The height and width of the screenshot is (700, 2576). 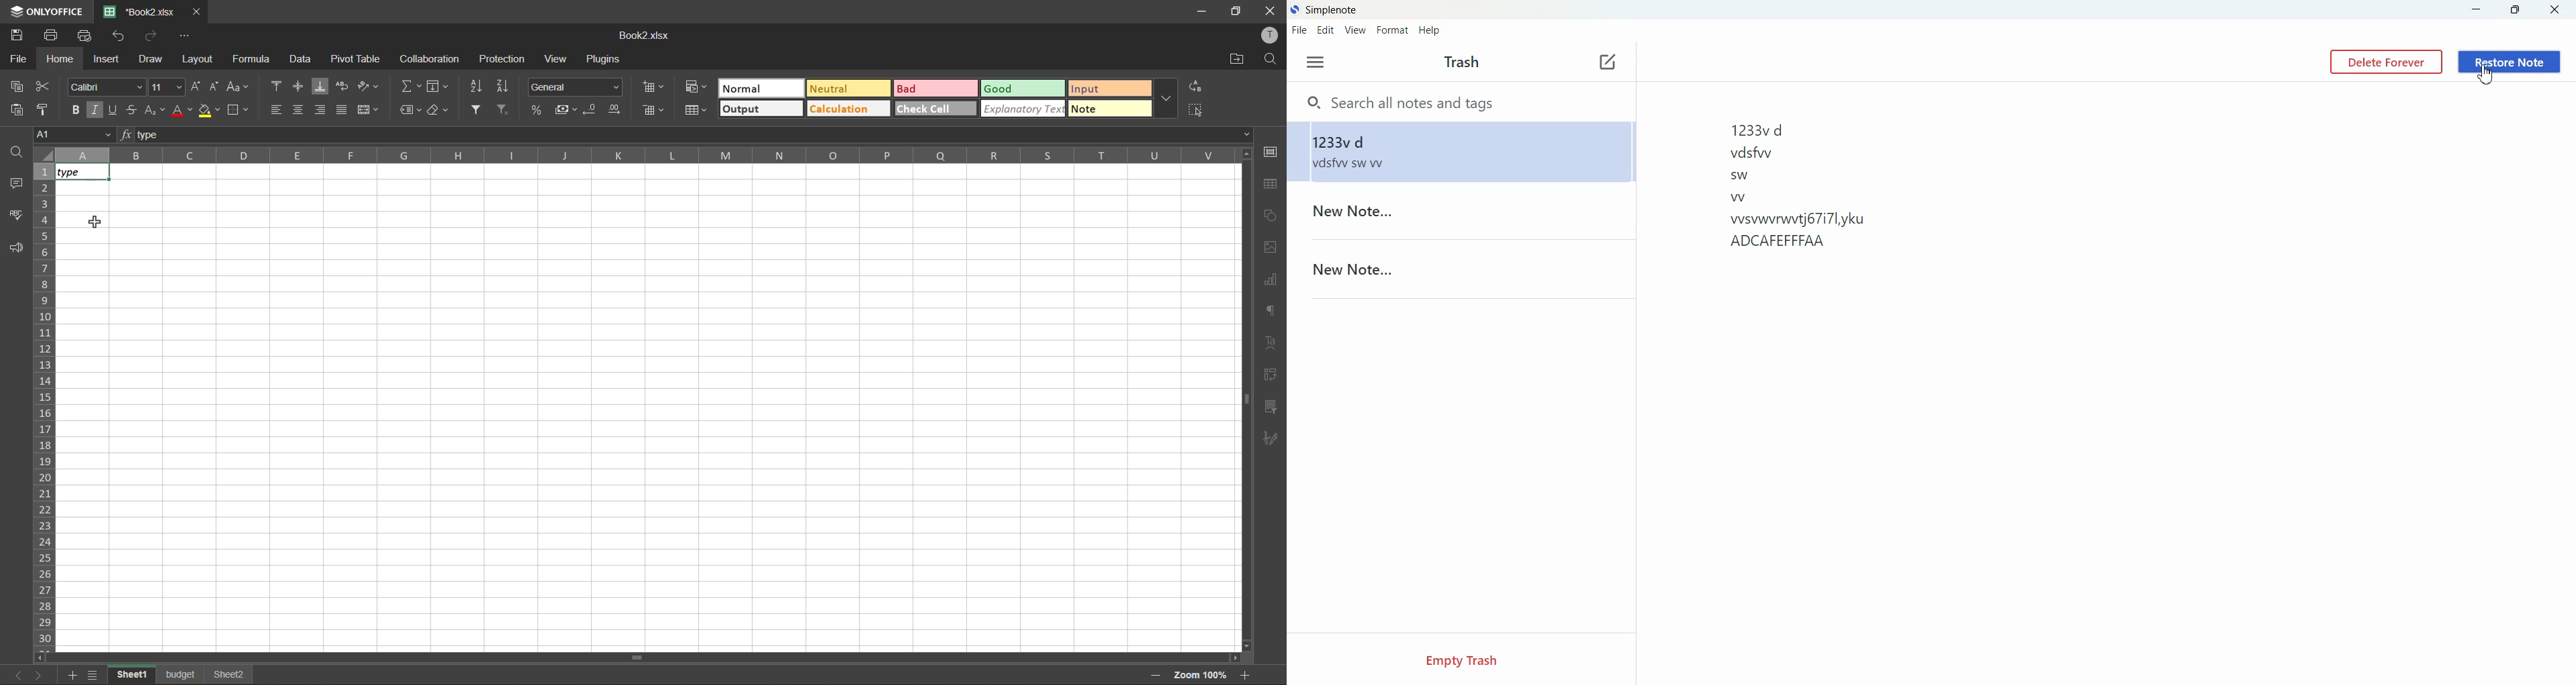 What do you see at coordinates (1110, 111) in the screenshot?
I see `note` at bounding box center [1110, 111].